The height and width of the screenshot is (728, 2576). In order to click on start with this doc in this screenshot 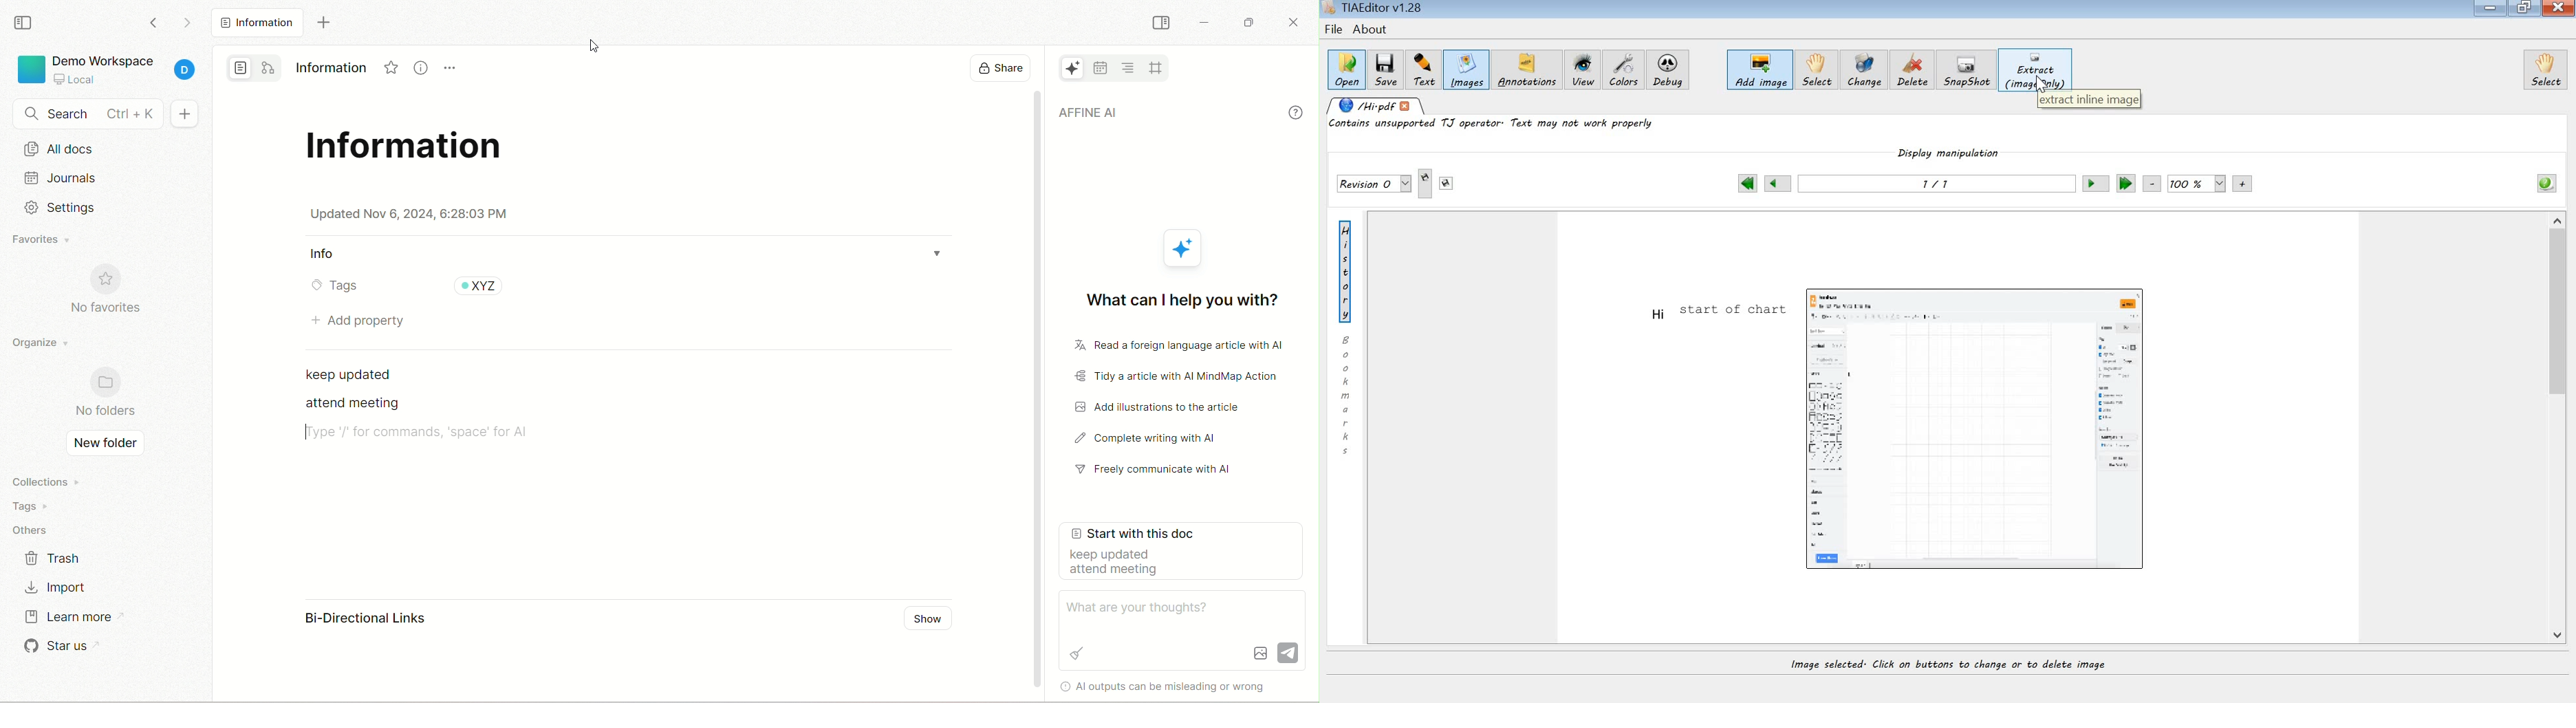, I will do `click(1184, 556)`.